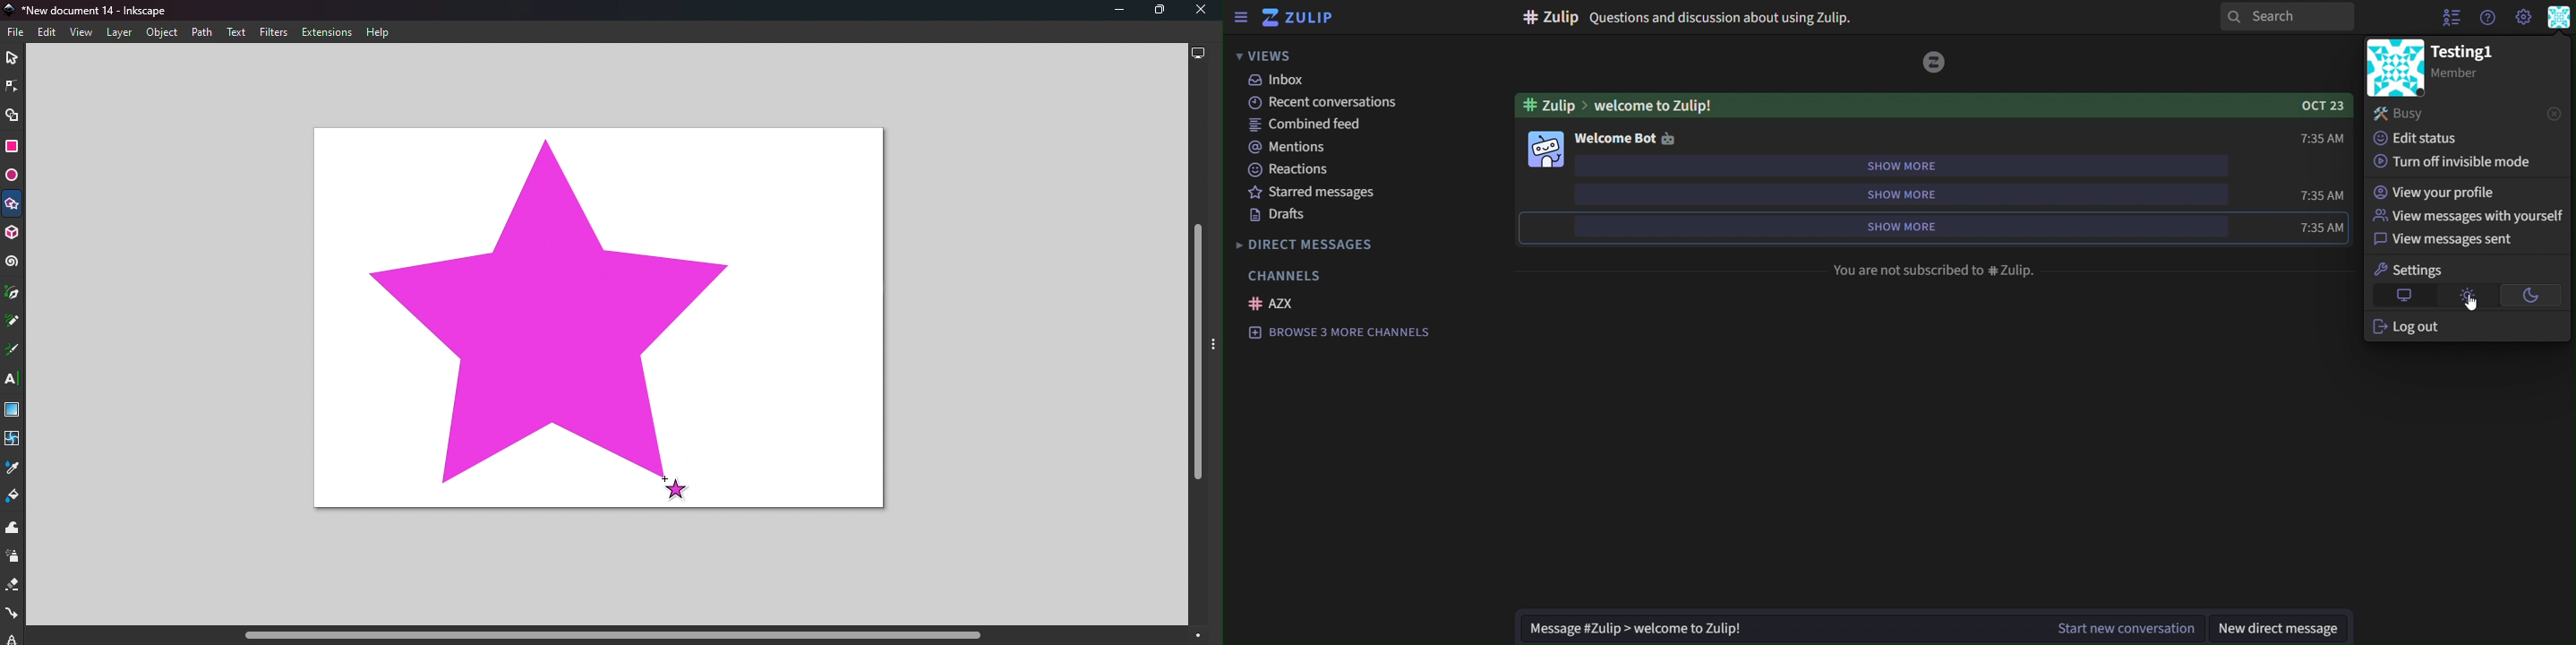 This screenshot has width=2576, height=672. What do you see at coordinates (2403, 296) in the screenshot?
I see `default theme` at bounding box center [2403, 296].